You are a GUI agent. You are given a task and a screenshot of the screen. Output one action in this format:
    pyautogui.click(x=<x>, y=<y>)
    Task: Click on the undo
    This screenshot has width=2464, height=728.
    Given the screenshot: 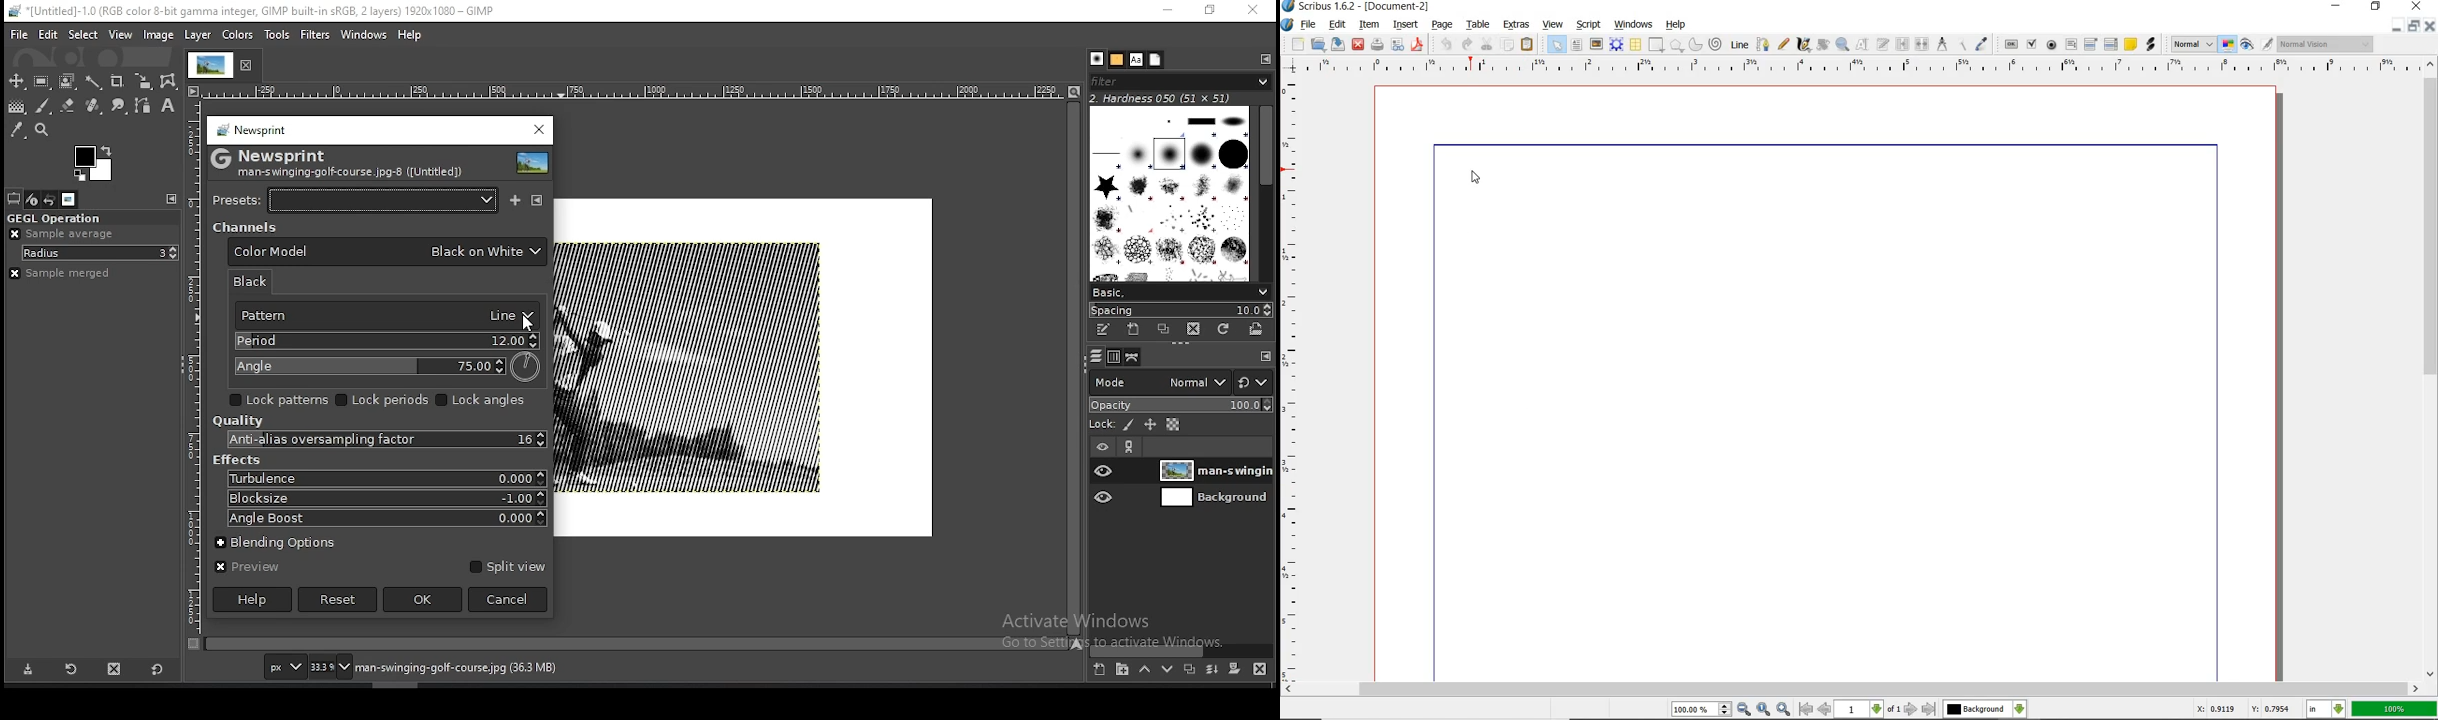 What is the action you would take?
    pyautogui.click(x=1447, y=45)
    